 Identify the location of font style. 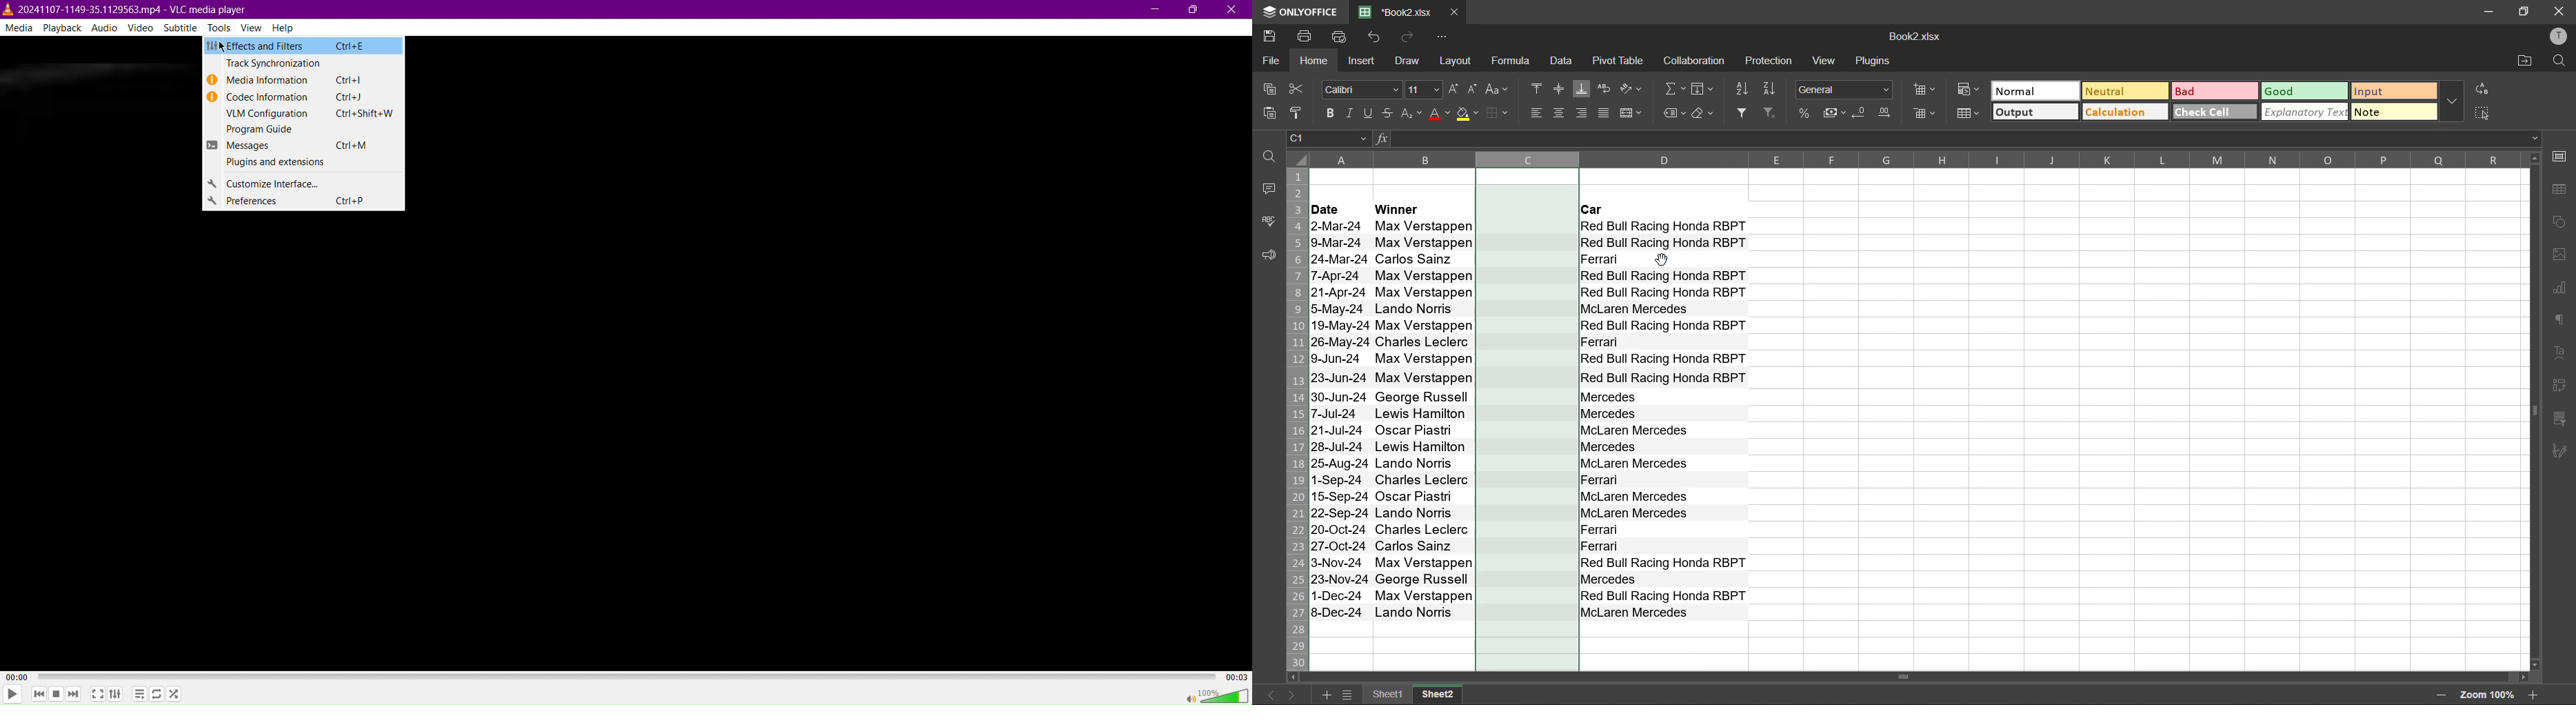
(1362, 89).